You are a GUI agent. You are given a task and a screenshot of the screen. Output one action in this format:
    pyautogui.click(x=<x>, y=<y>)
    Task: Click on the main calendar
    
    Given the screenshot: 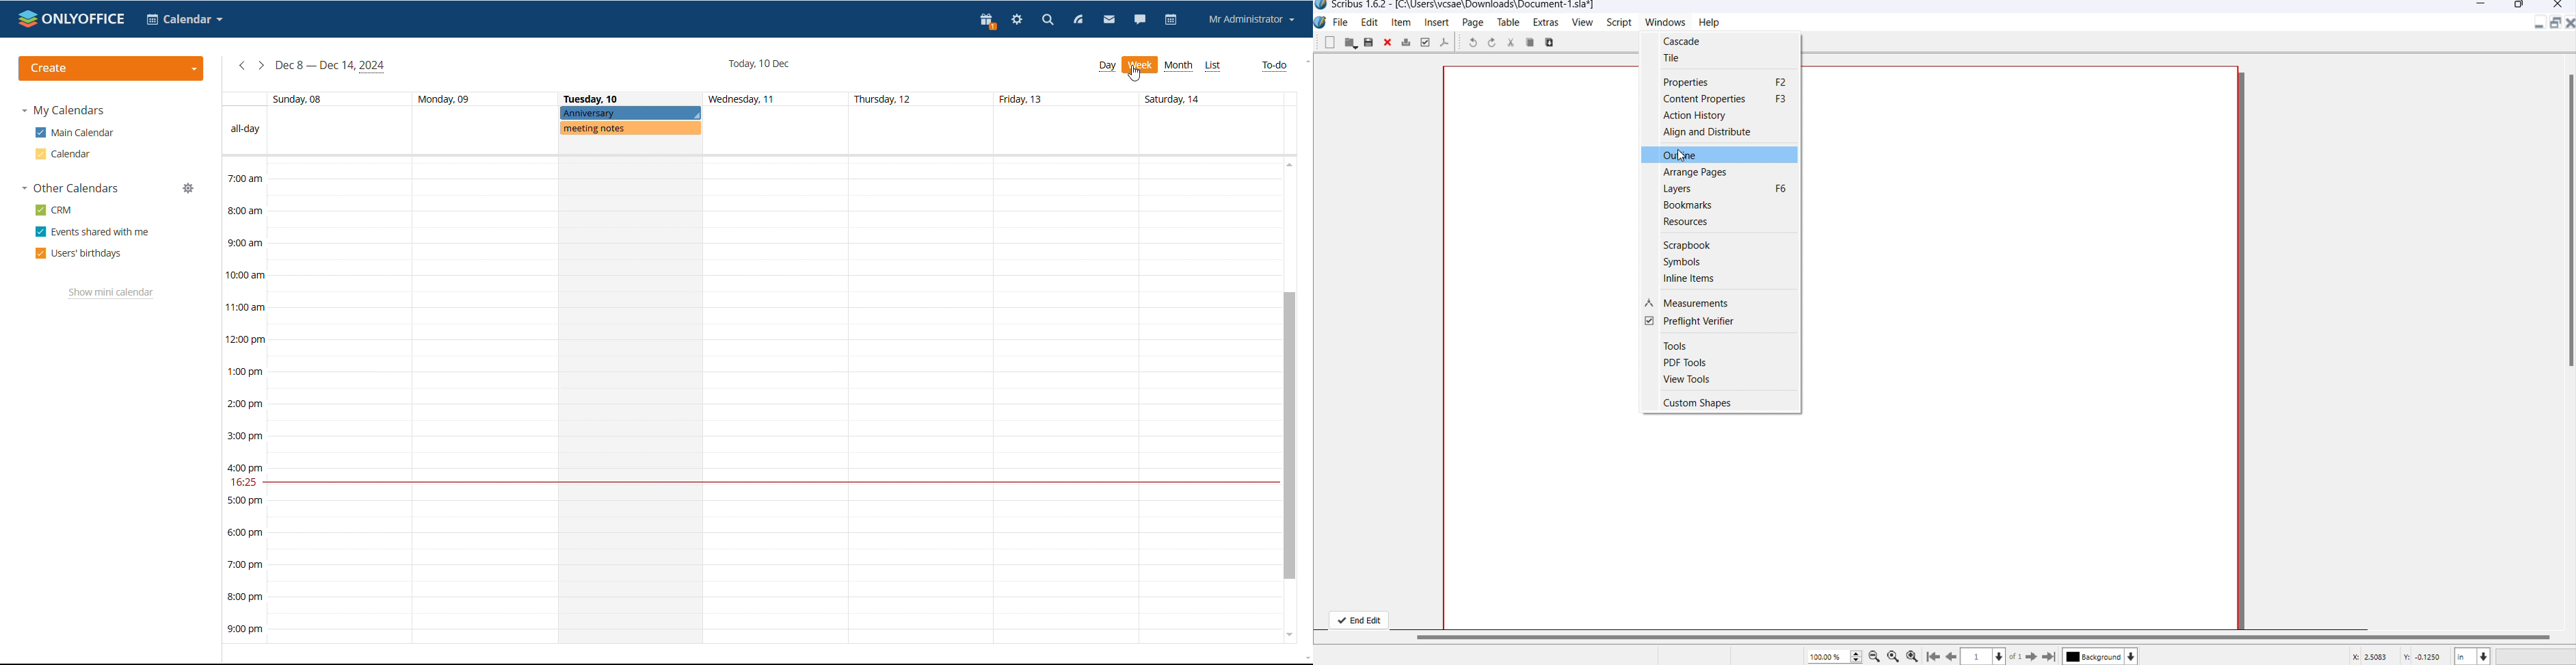 What is the action you would take?
    pyautogui.click(x=75, y=133)
    